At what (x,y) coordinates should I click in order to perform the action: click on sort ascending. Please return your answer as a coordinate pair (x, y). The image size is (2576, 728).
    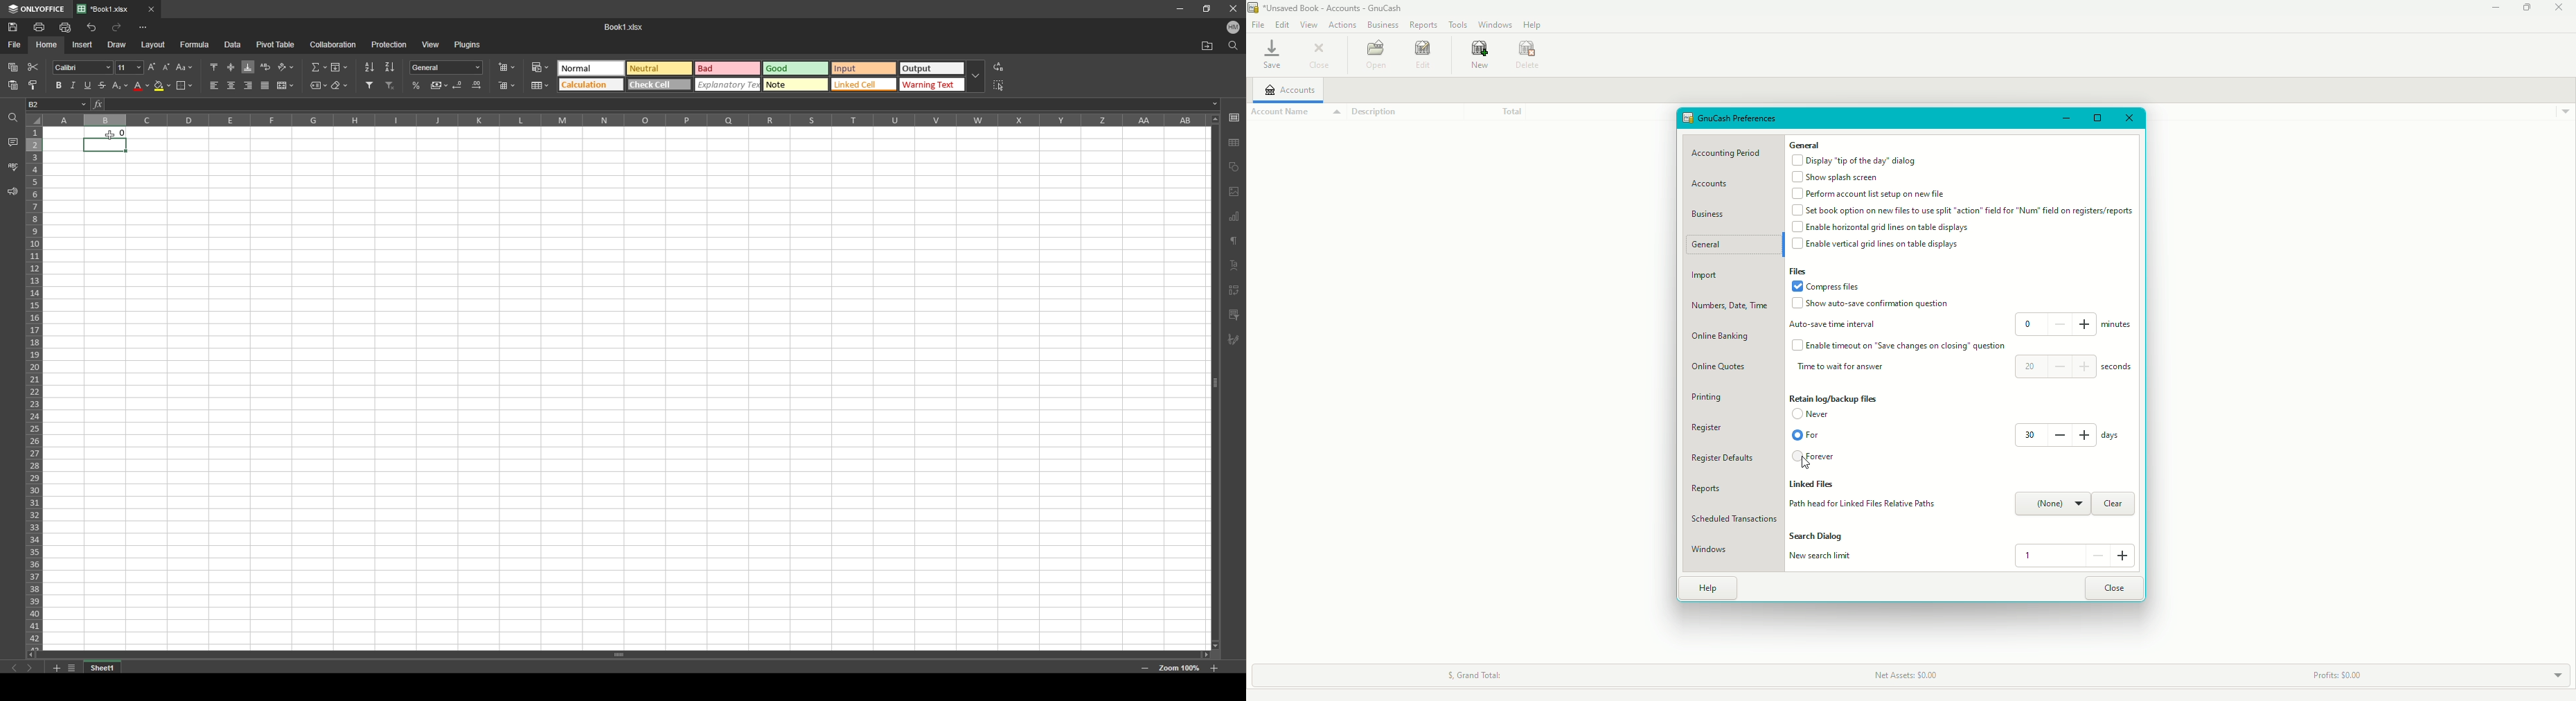
    Looking at the image, I should click on (370, 68).